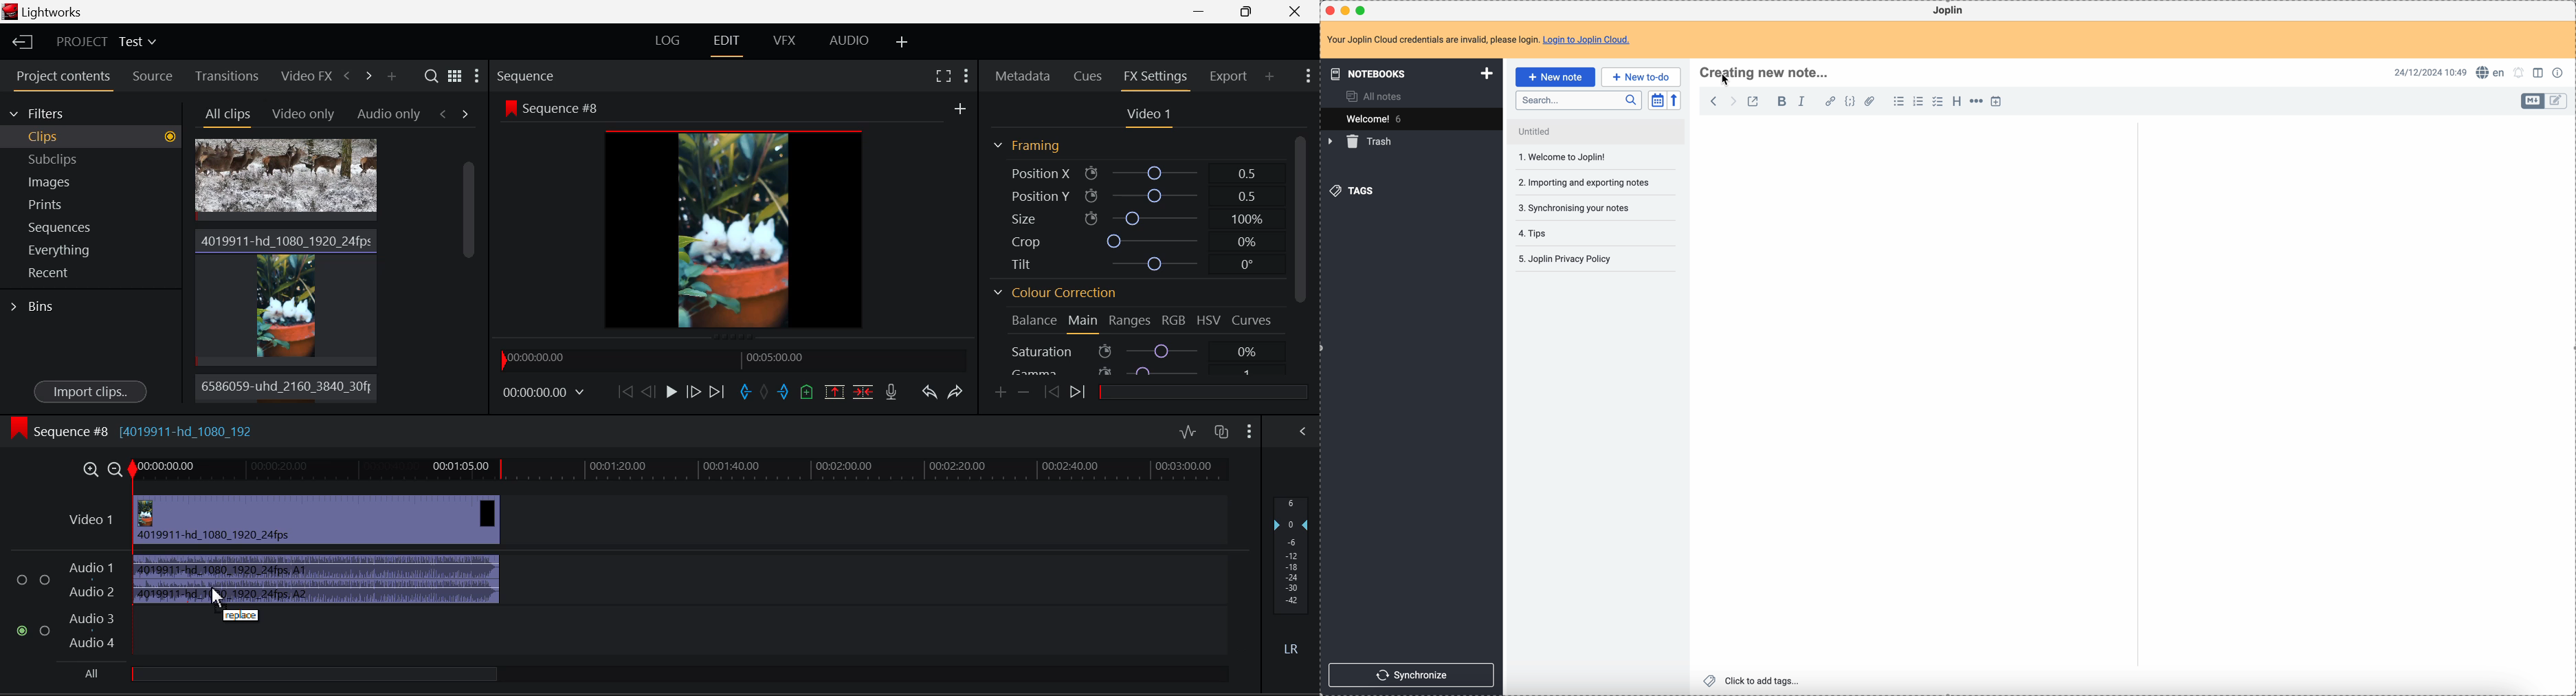 The width and height of the screenshot is (2576, 700). What do you see at coordinates (19, 41) in the screenshot?
I see `Back to Homepage` at bounding box center [19, 41].